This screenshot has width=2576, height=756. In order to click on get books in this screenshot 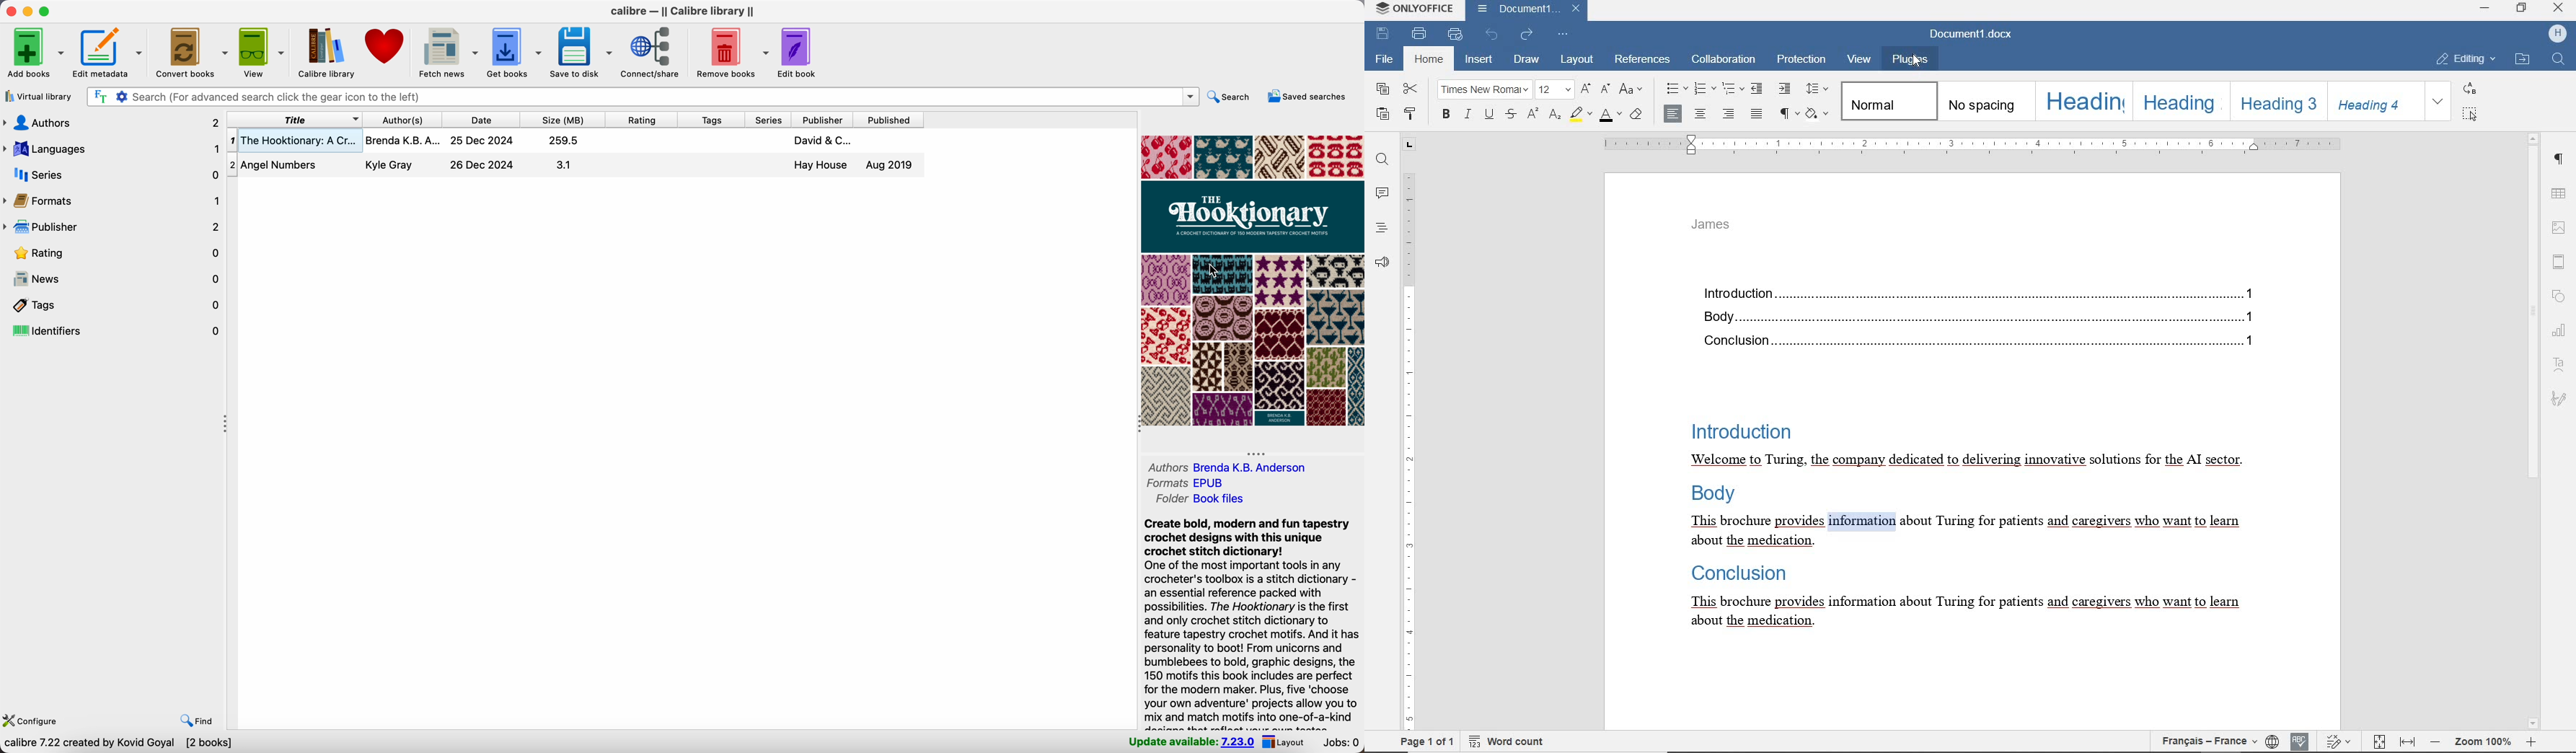, I will do `click(515, 51)`.